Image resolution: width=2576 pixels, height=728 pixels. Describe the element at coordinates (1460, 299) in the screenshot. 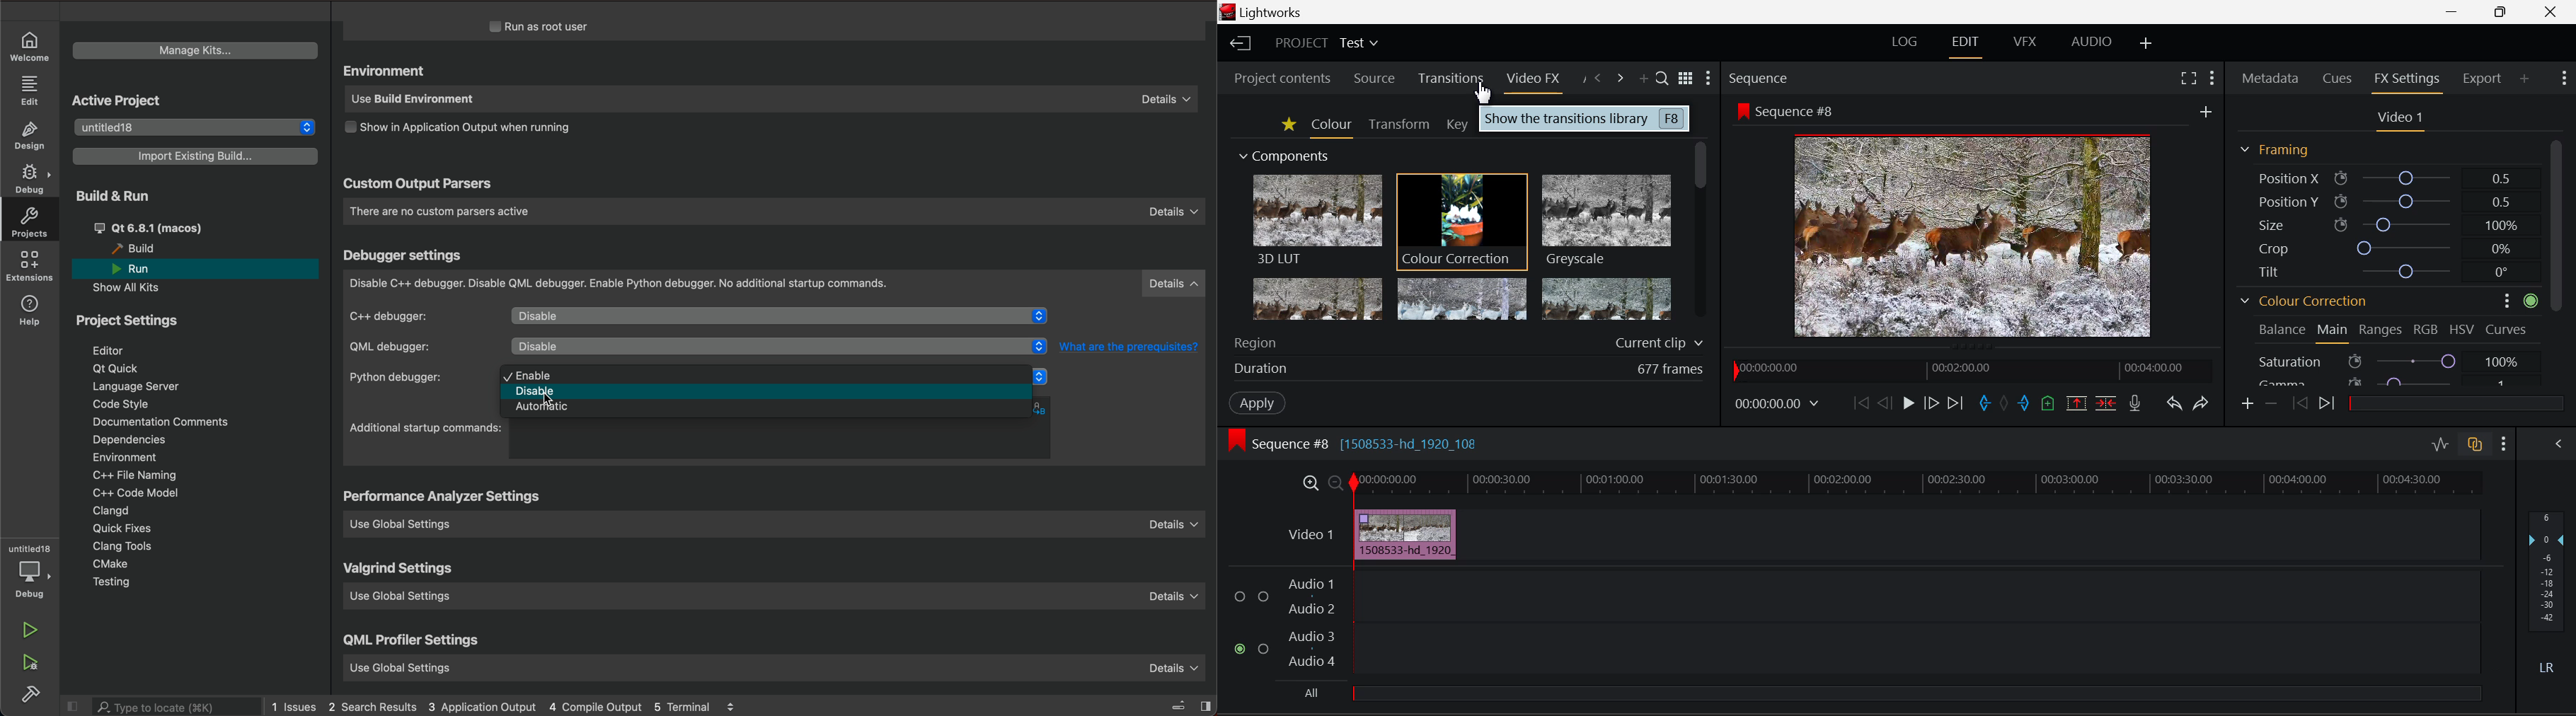

I see `Mosaic` at that location.